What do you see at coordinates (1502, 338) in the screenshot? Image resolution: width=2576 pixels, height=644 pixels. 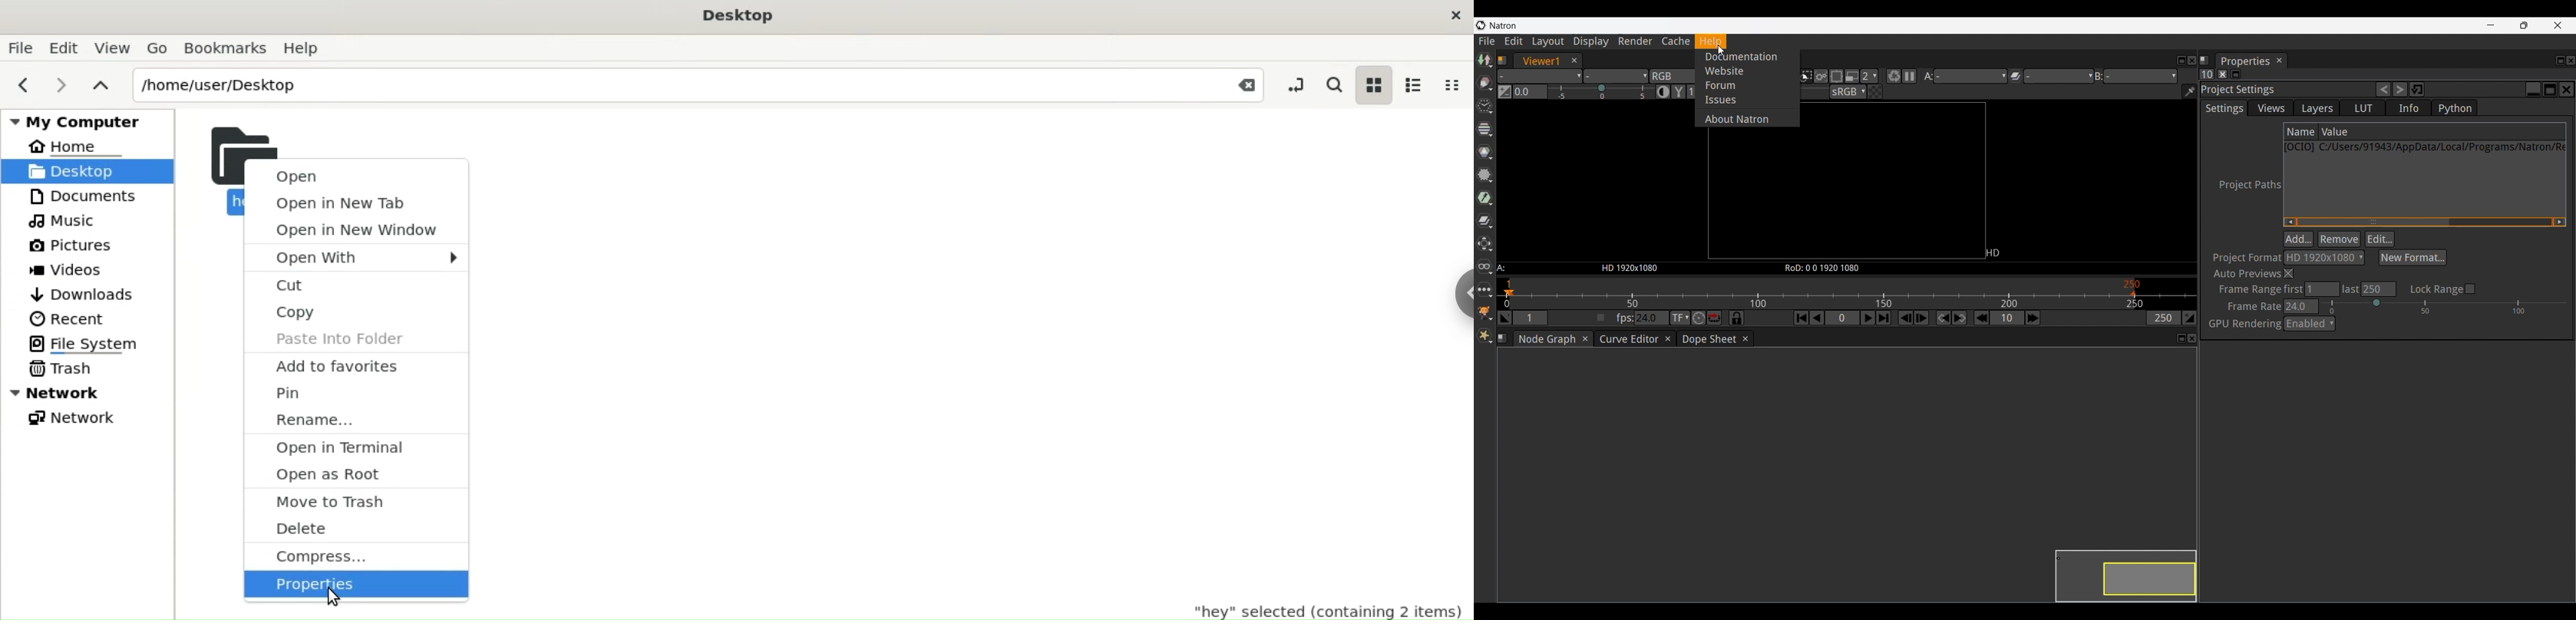 I see `Information about pane 3` at bounding box center [1502, 338].